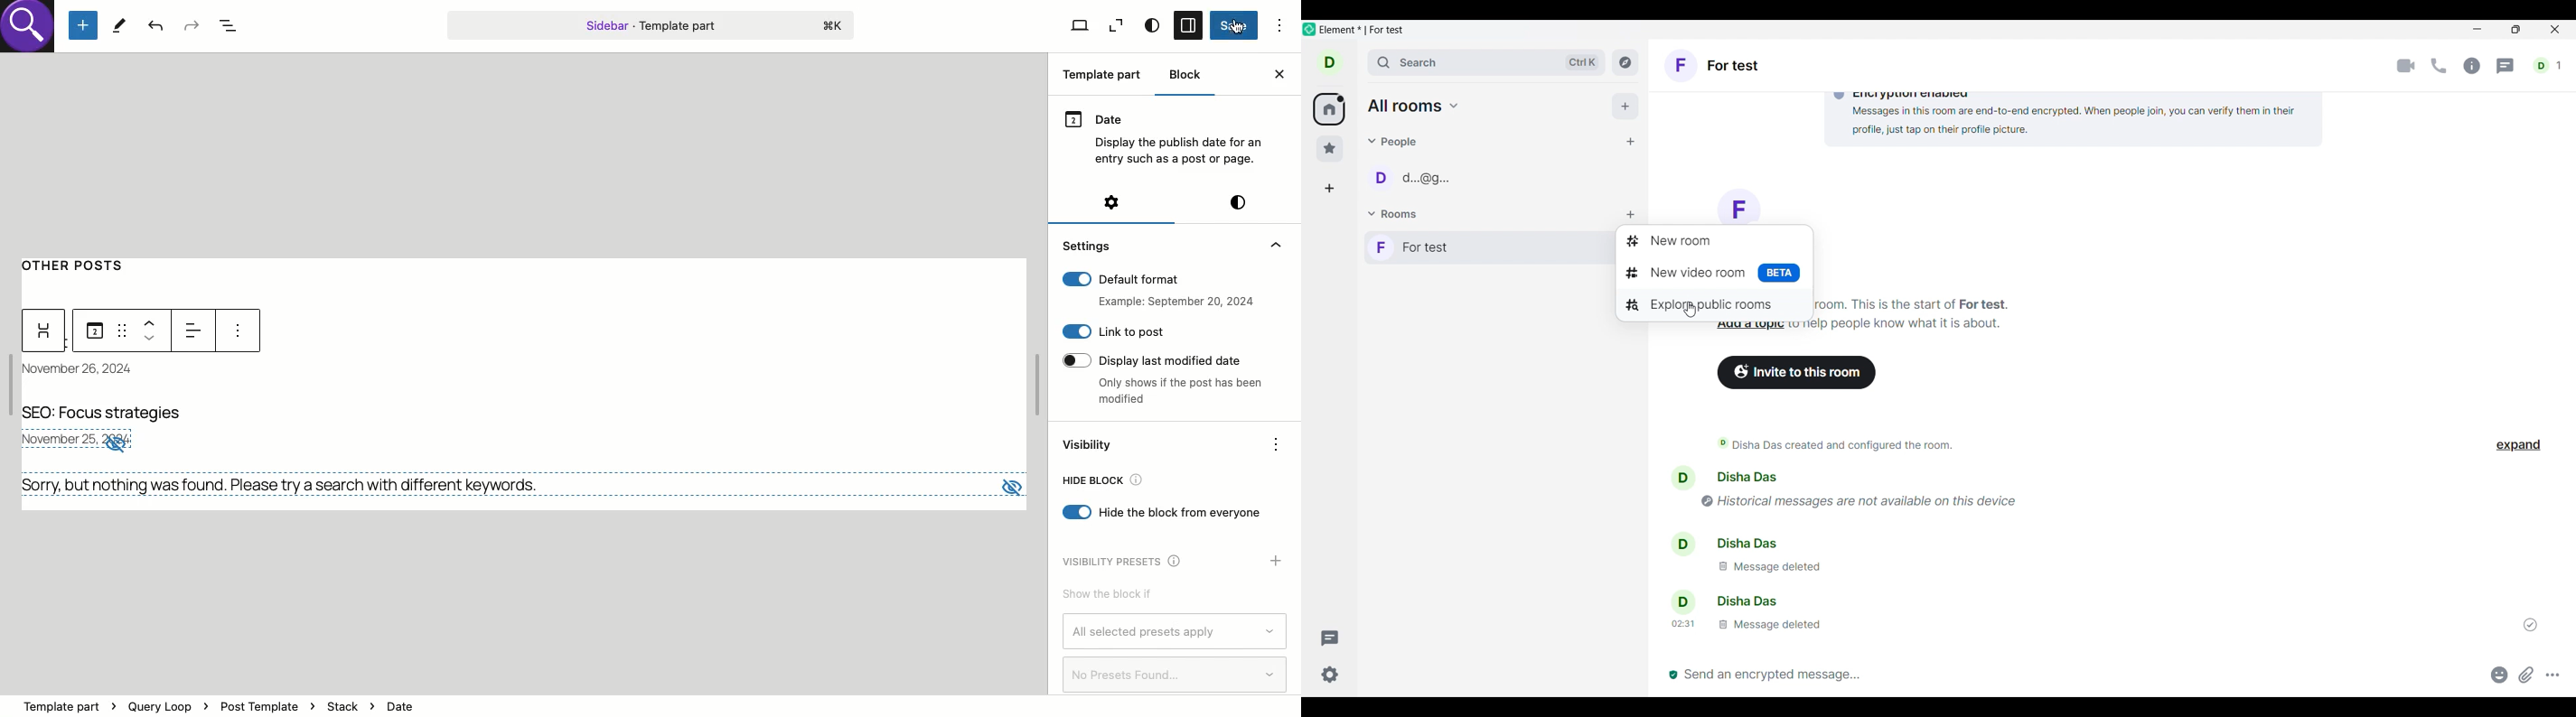  I want to click on disha das created and configured the room, so click(1836, 445).